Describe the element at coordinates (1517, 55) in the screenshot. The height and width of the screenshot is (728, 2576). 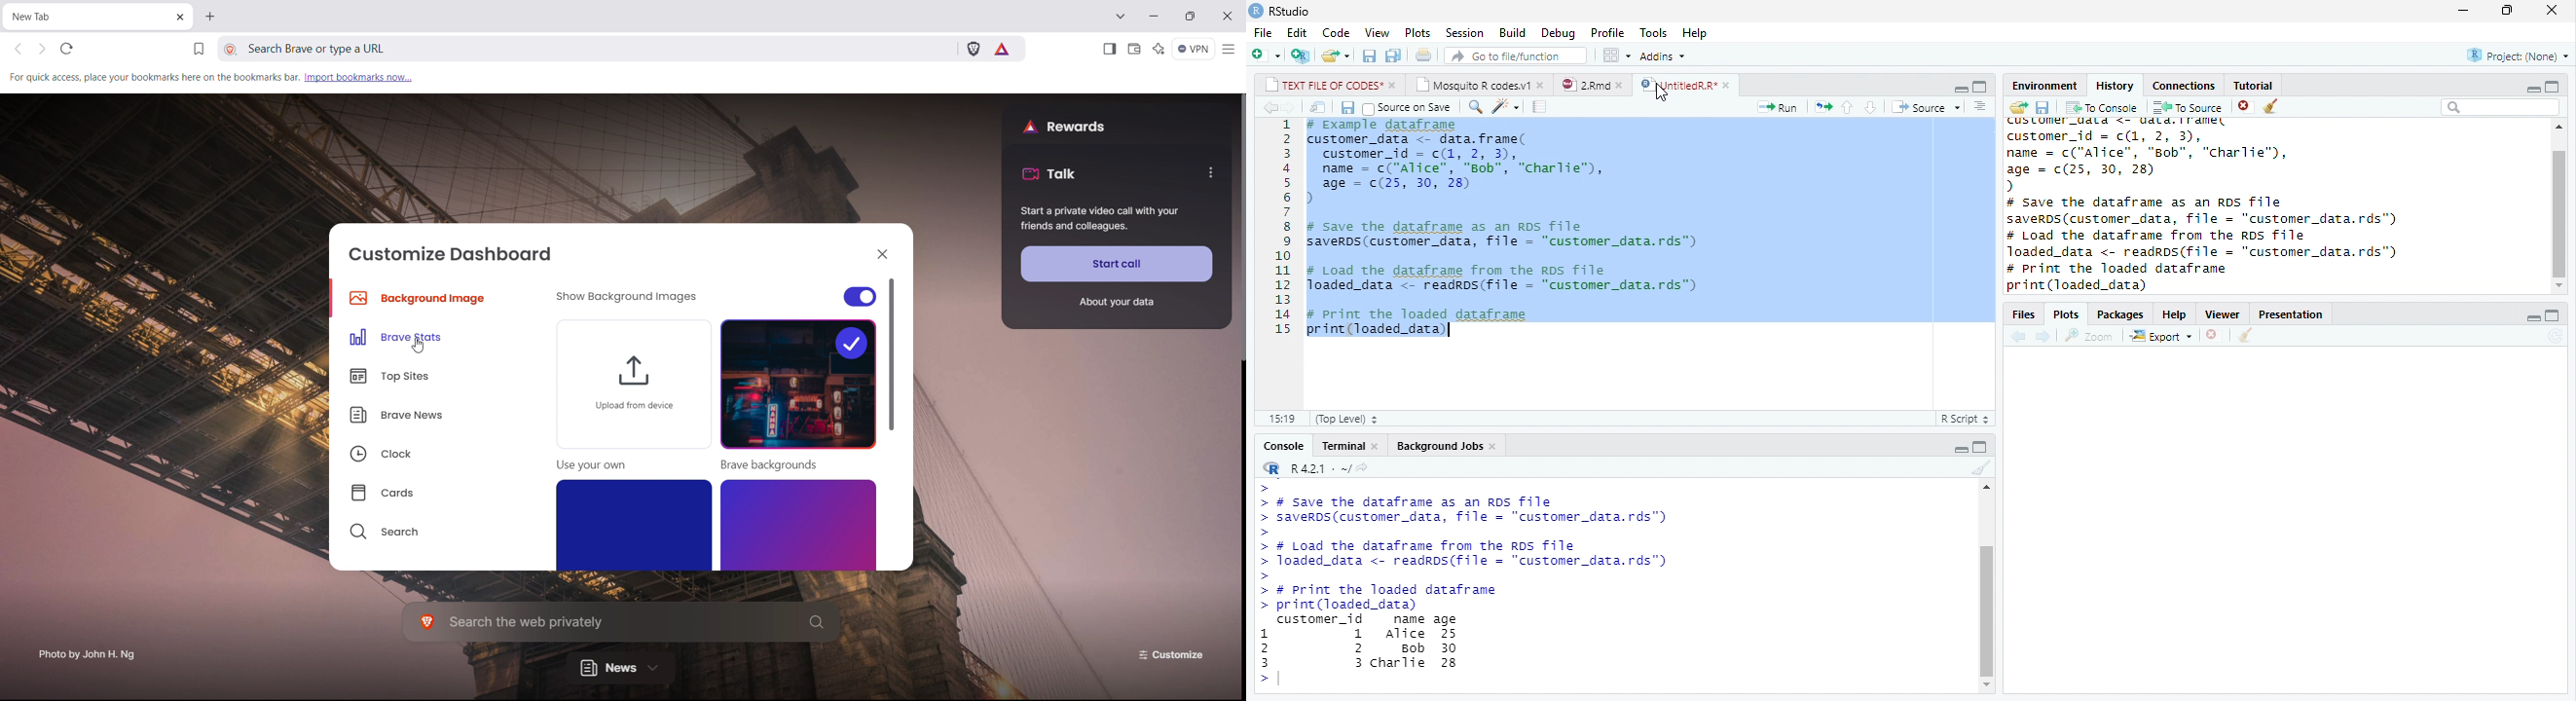
I see `search file` at that location.